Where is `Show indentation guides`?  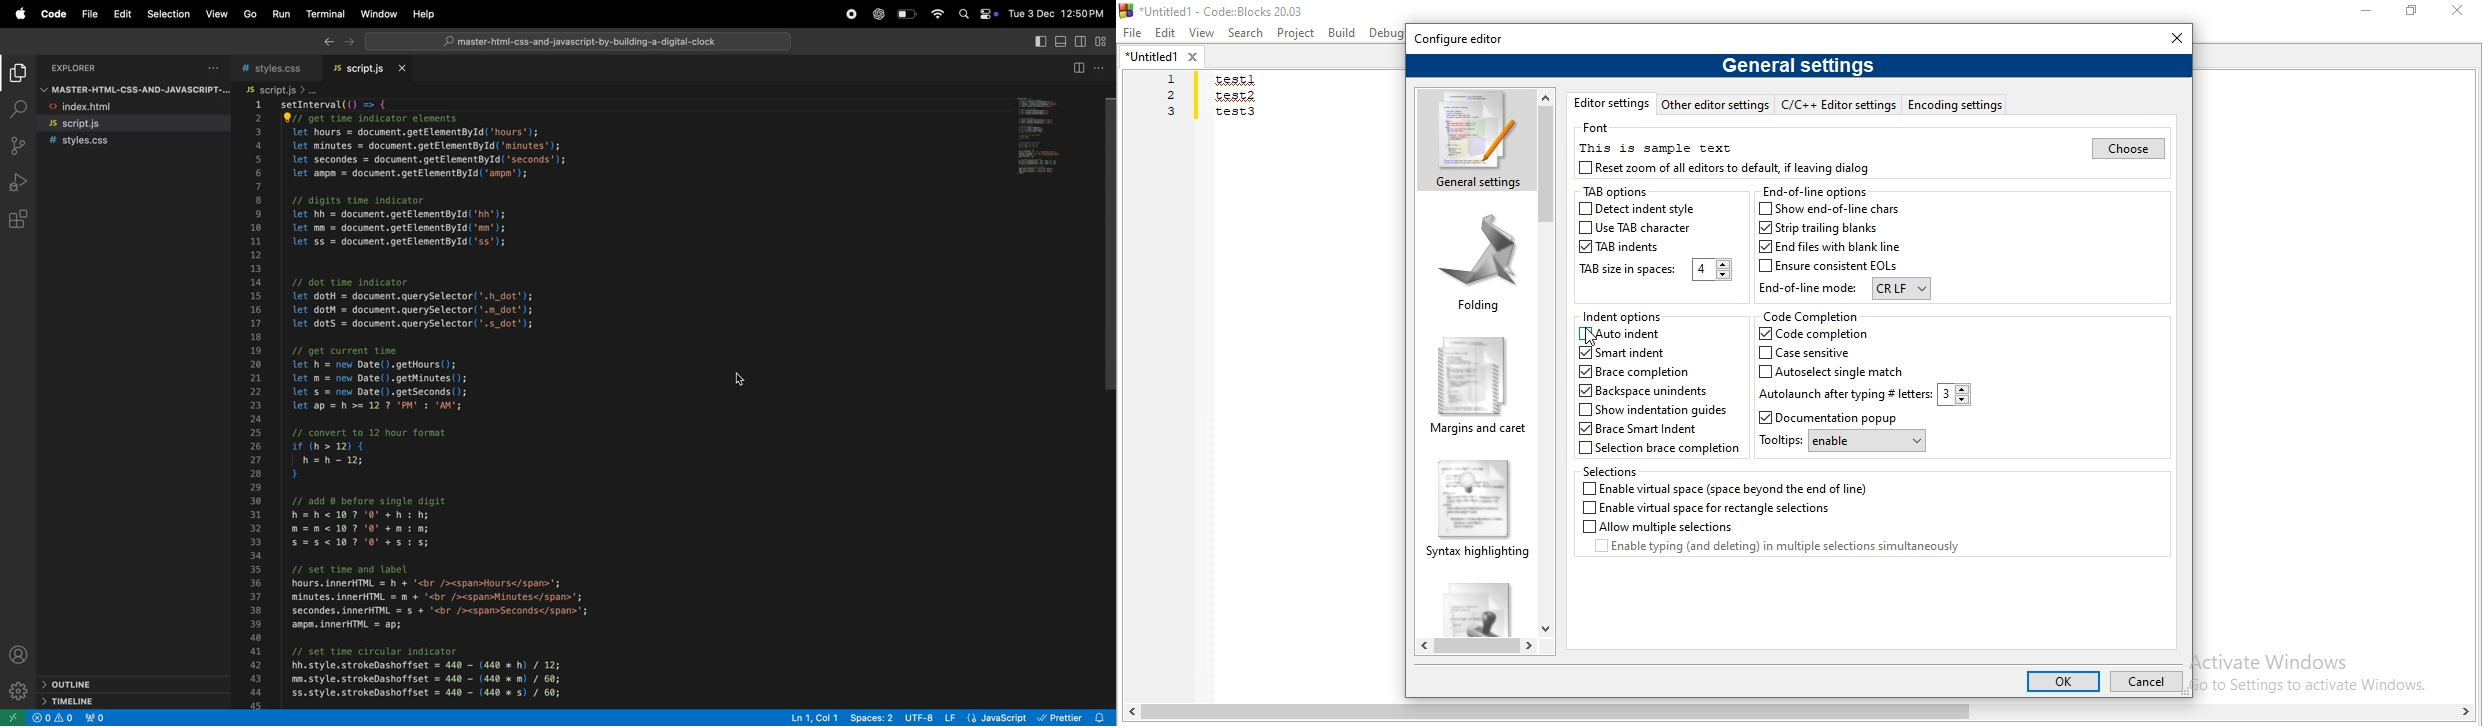 Show indentation guides is located at coordinates (1652, 411).